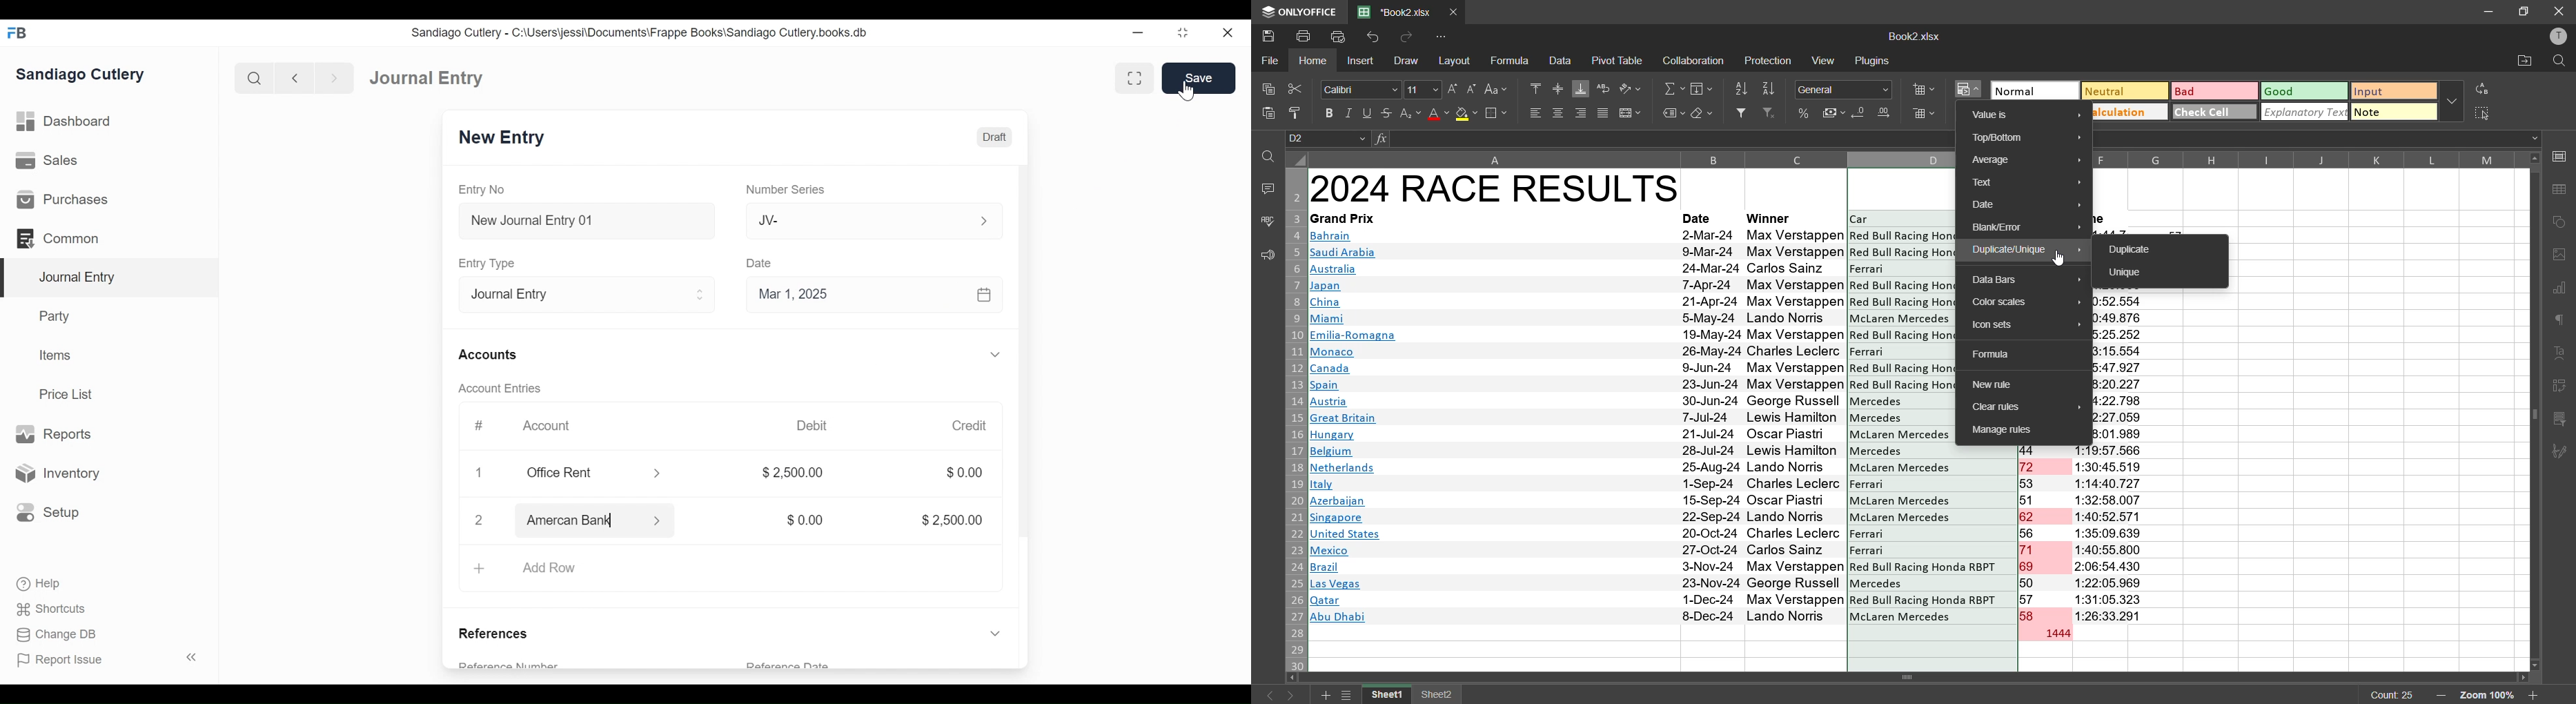 The image size is (2576, 728). I want to click on collapse sidebar, so click(189, 657).